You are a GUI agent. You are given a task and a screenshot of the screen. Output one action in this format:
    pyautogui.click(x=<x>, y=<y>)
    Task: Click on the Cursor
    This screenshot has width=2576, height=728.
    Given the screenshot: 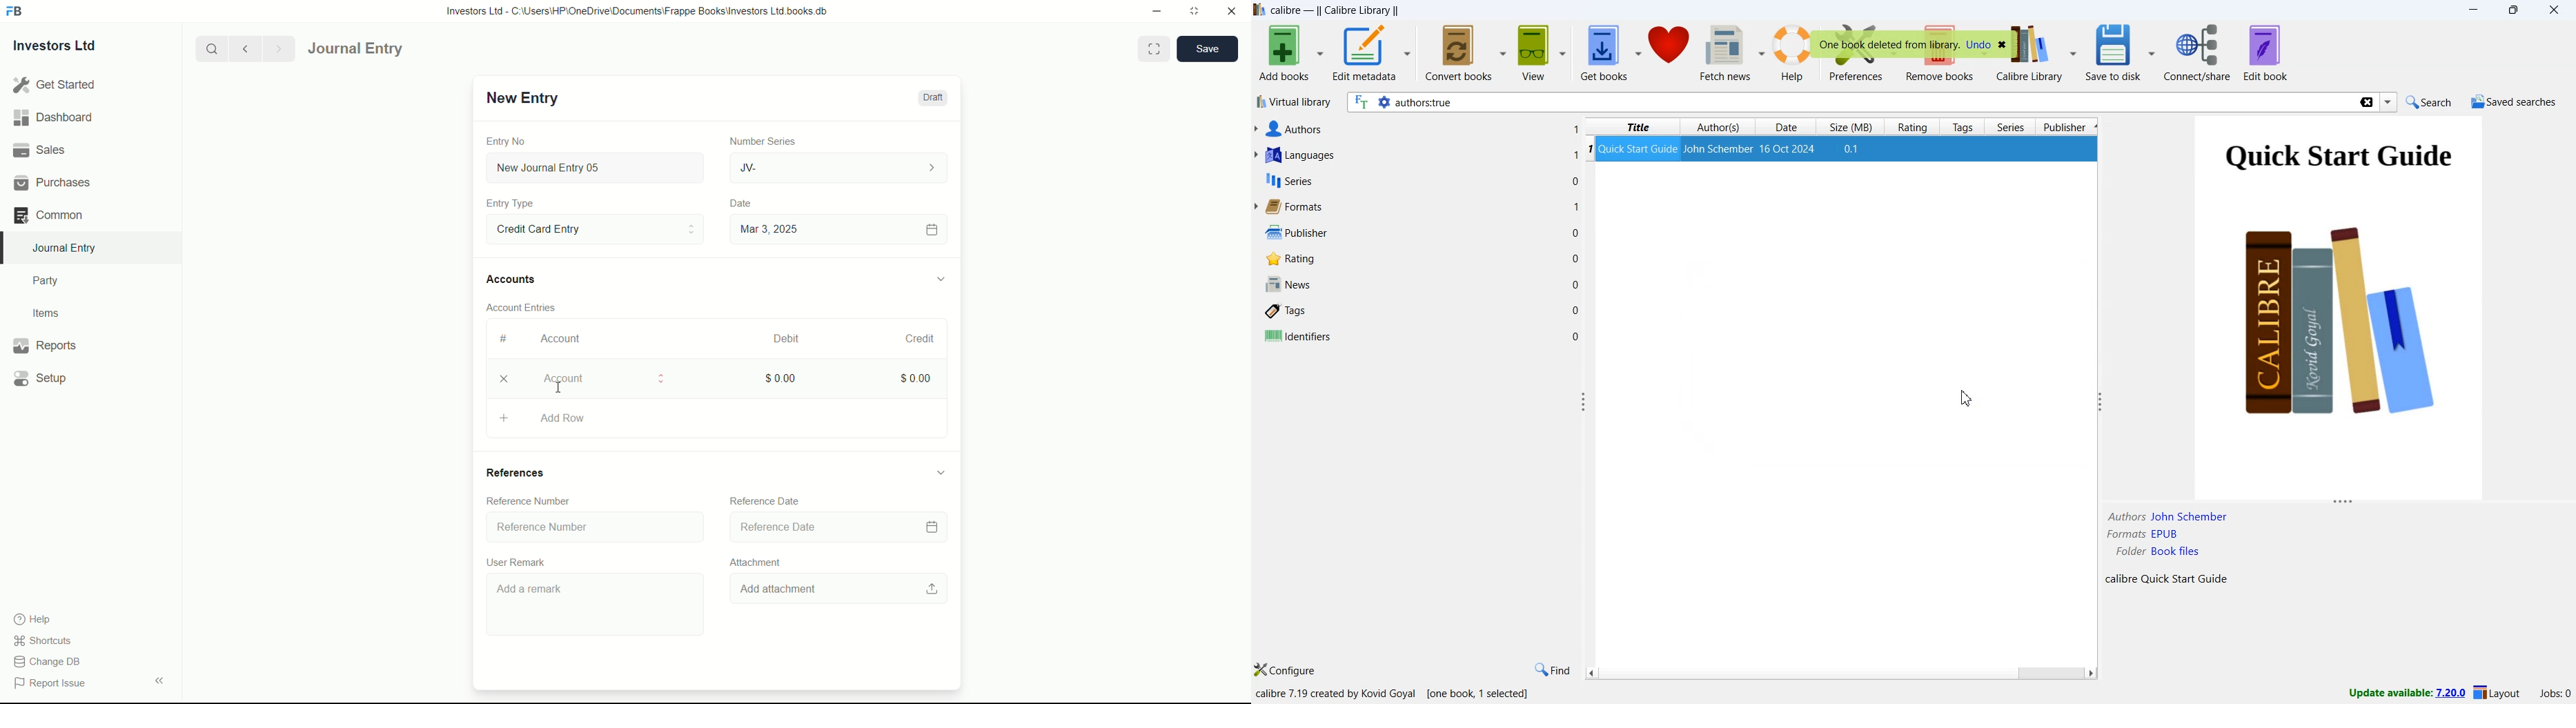 What is the action you would take?
    pyautogui.click(x=1965, y=399)
    